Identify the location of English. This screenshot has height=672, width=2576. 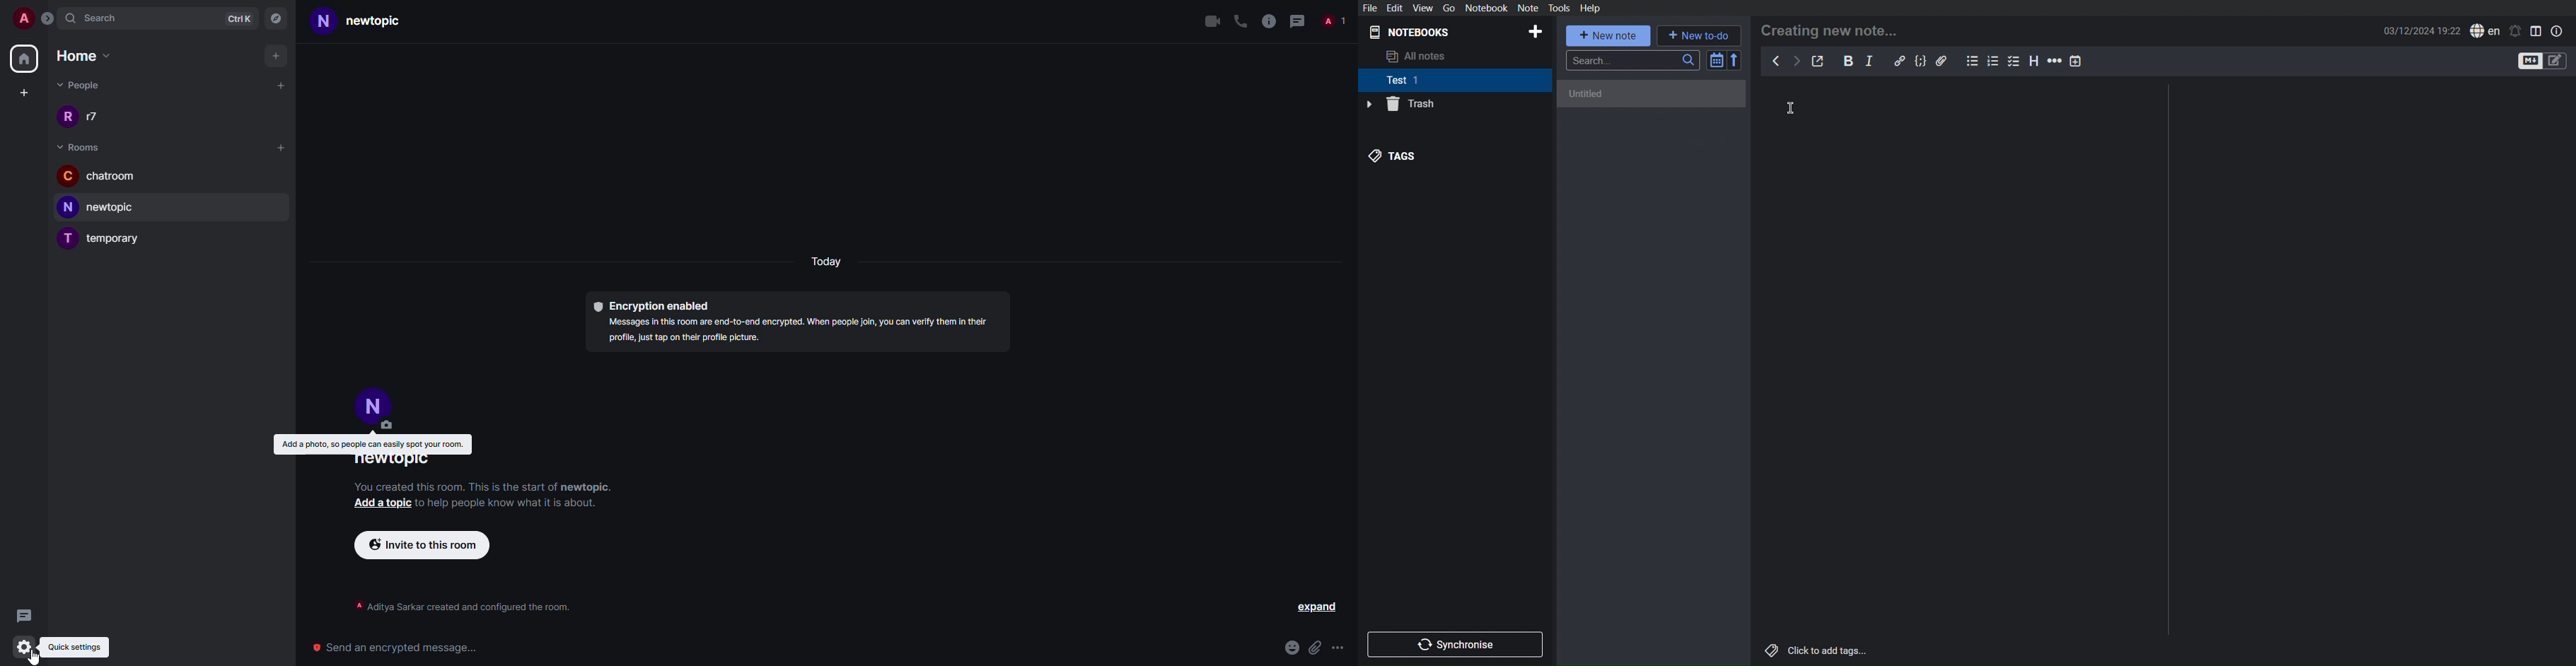
(2485, 31).